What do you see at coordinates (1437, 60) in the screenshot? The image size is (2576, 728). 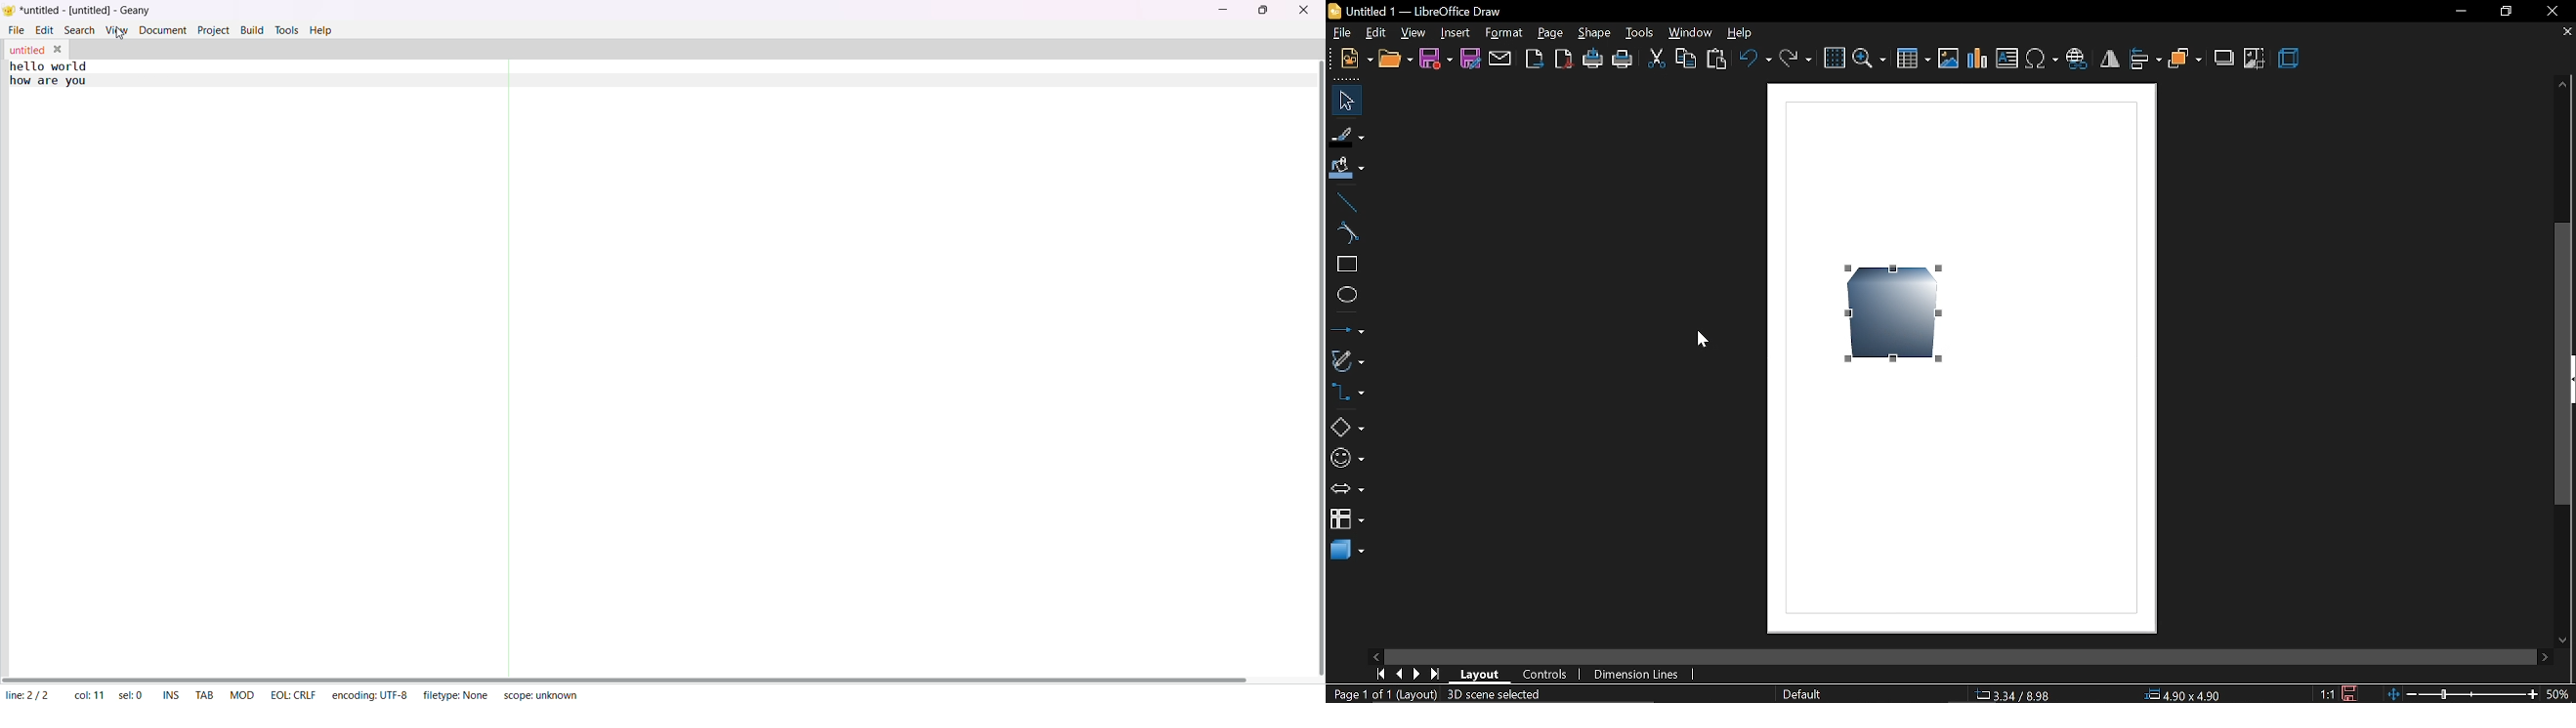 I see `save` at bounding box center [1437, 60].